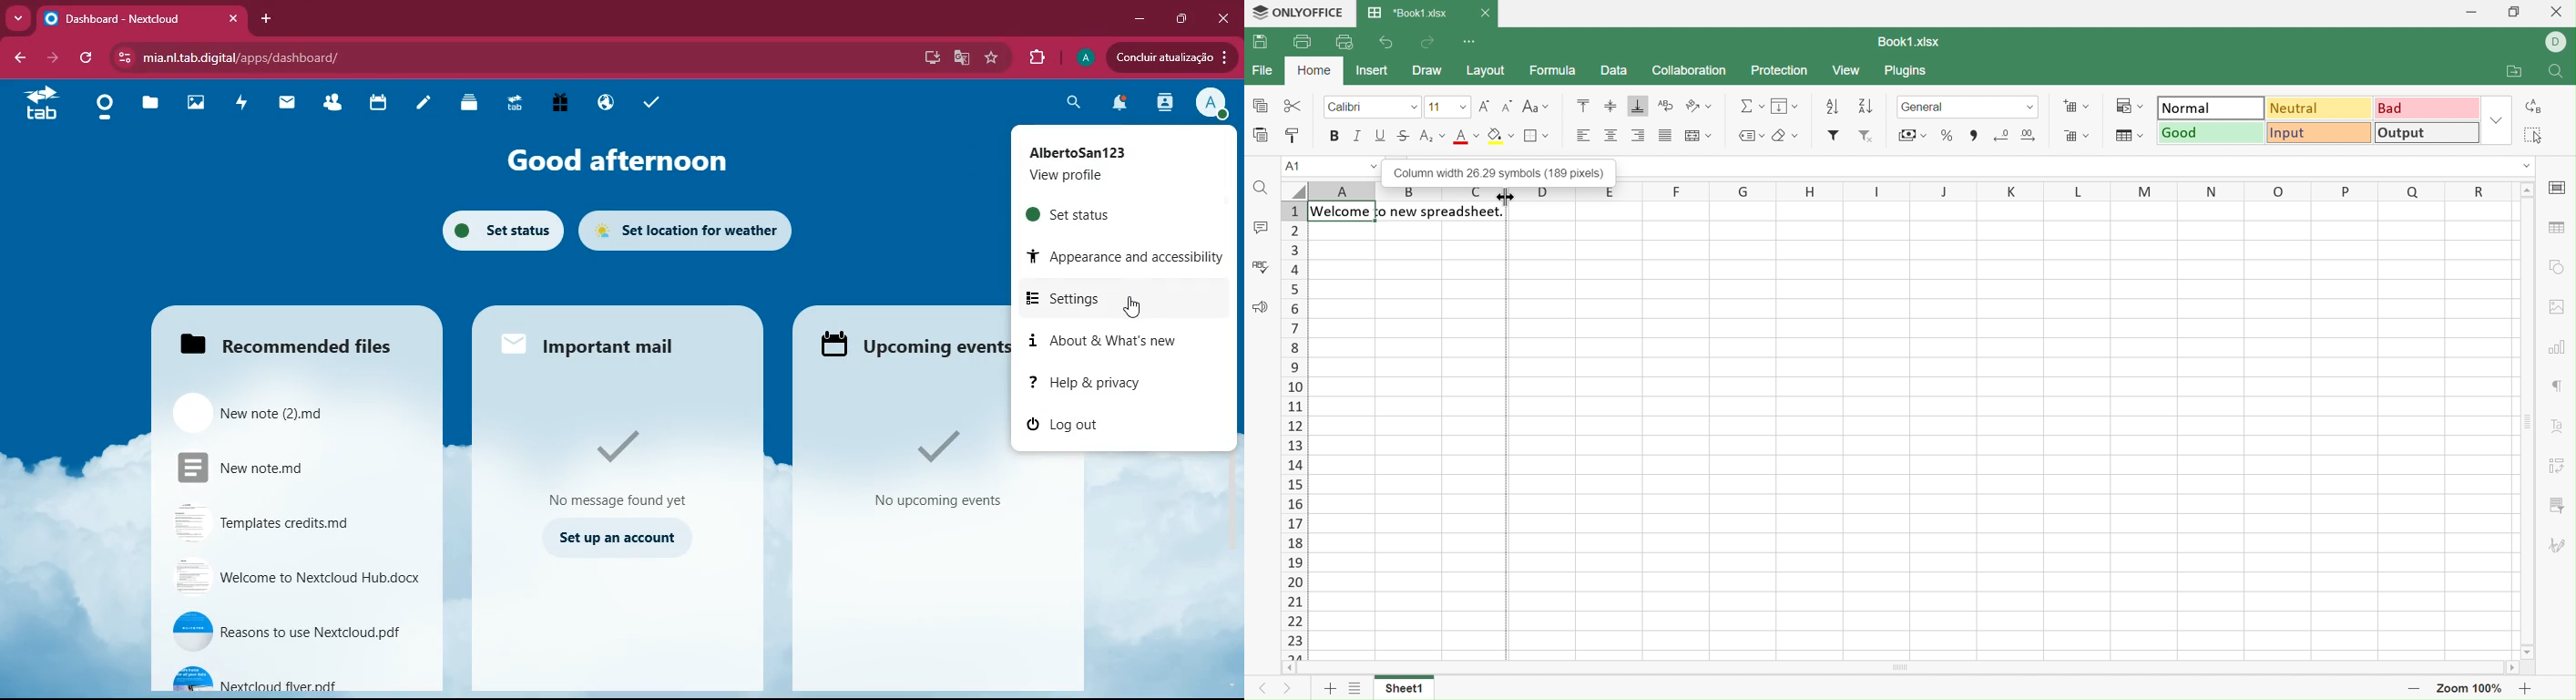  I want to click on Align Right, so click(1641, 135).